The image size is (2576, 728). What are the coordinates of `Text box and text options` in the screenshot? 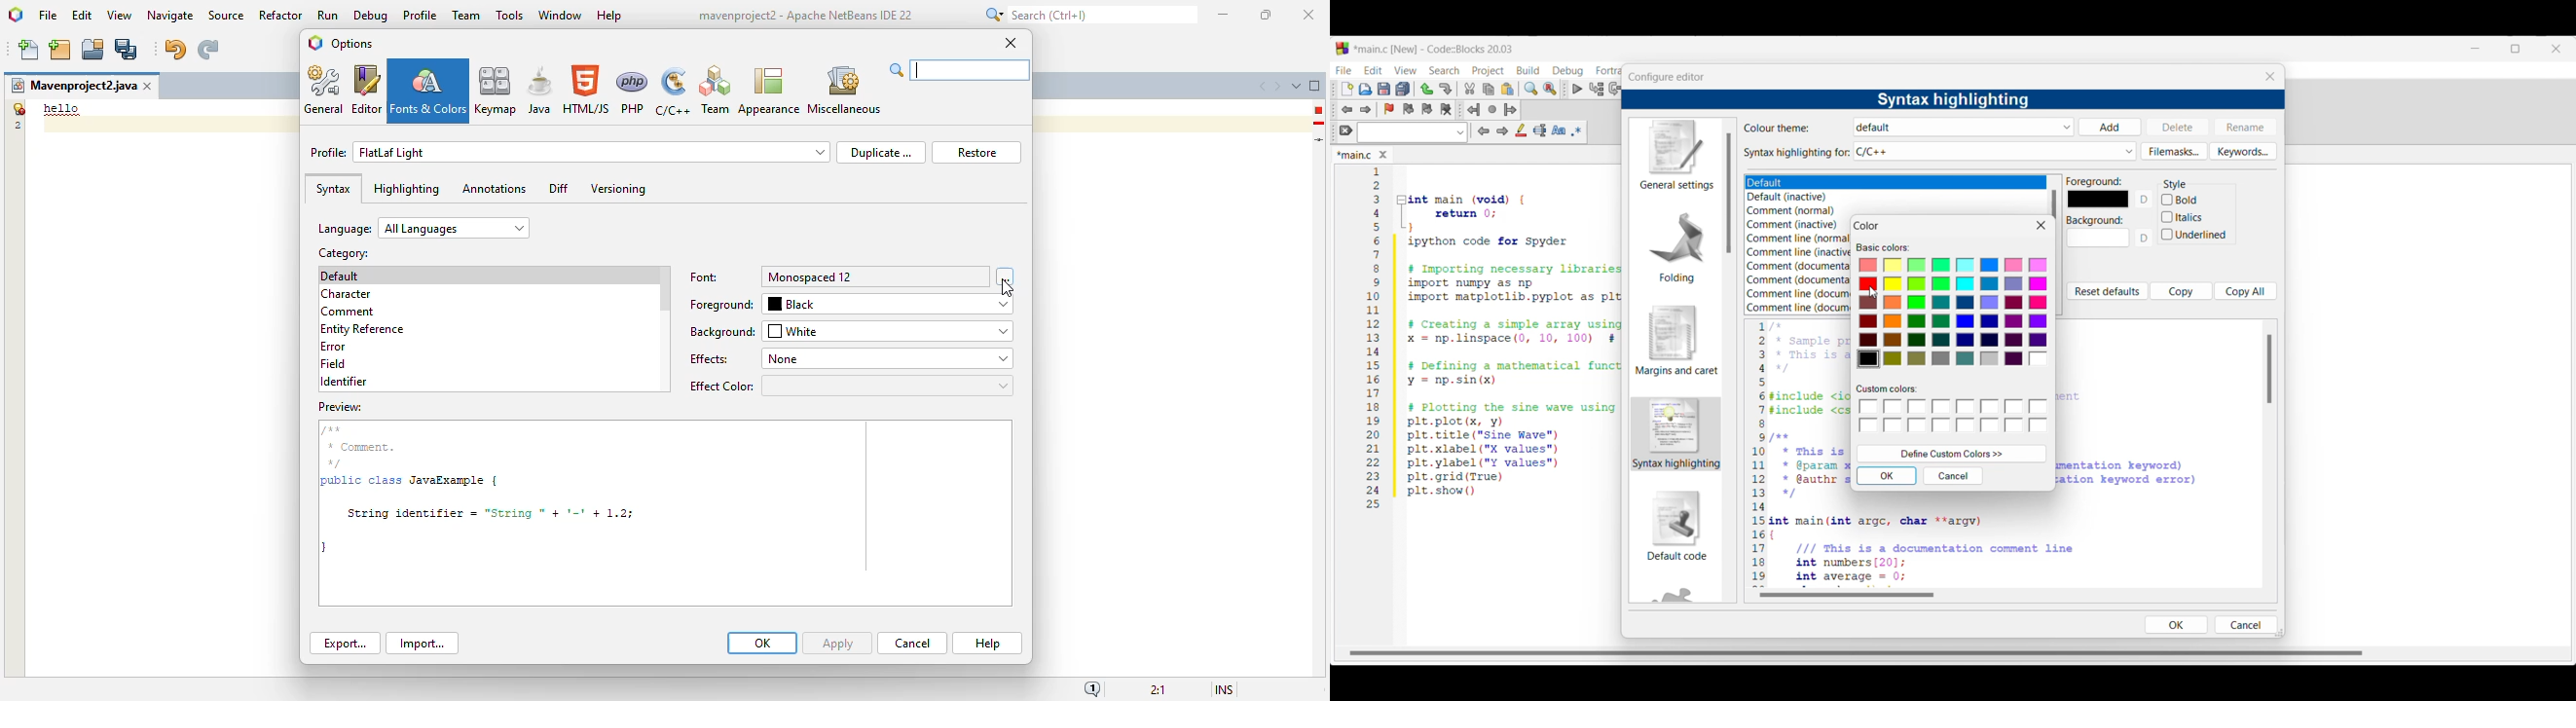 It's located at (1412, 132).